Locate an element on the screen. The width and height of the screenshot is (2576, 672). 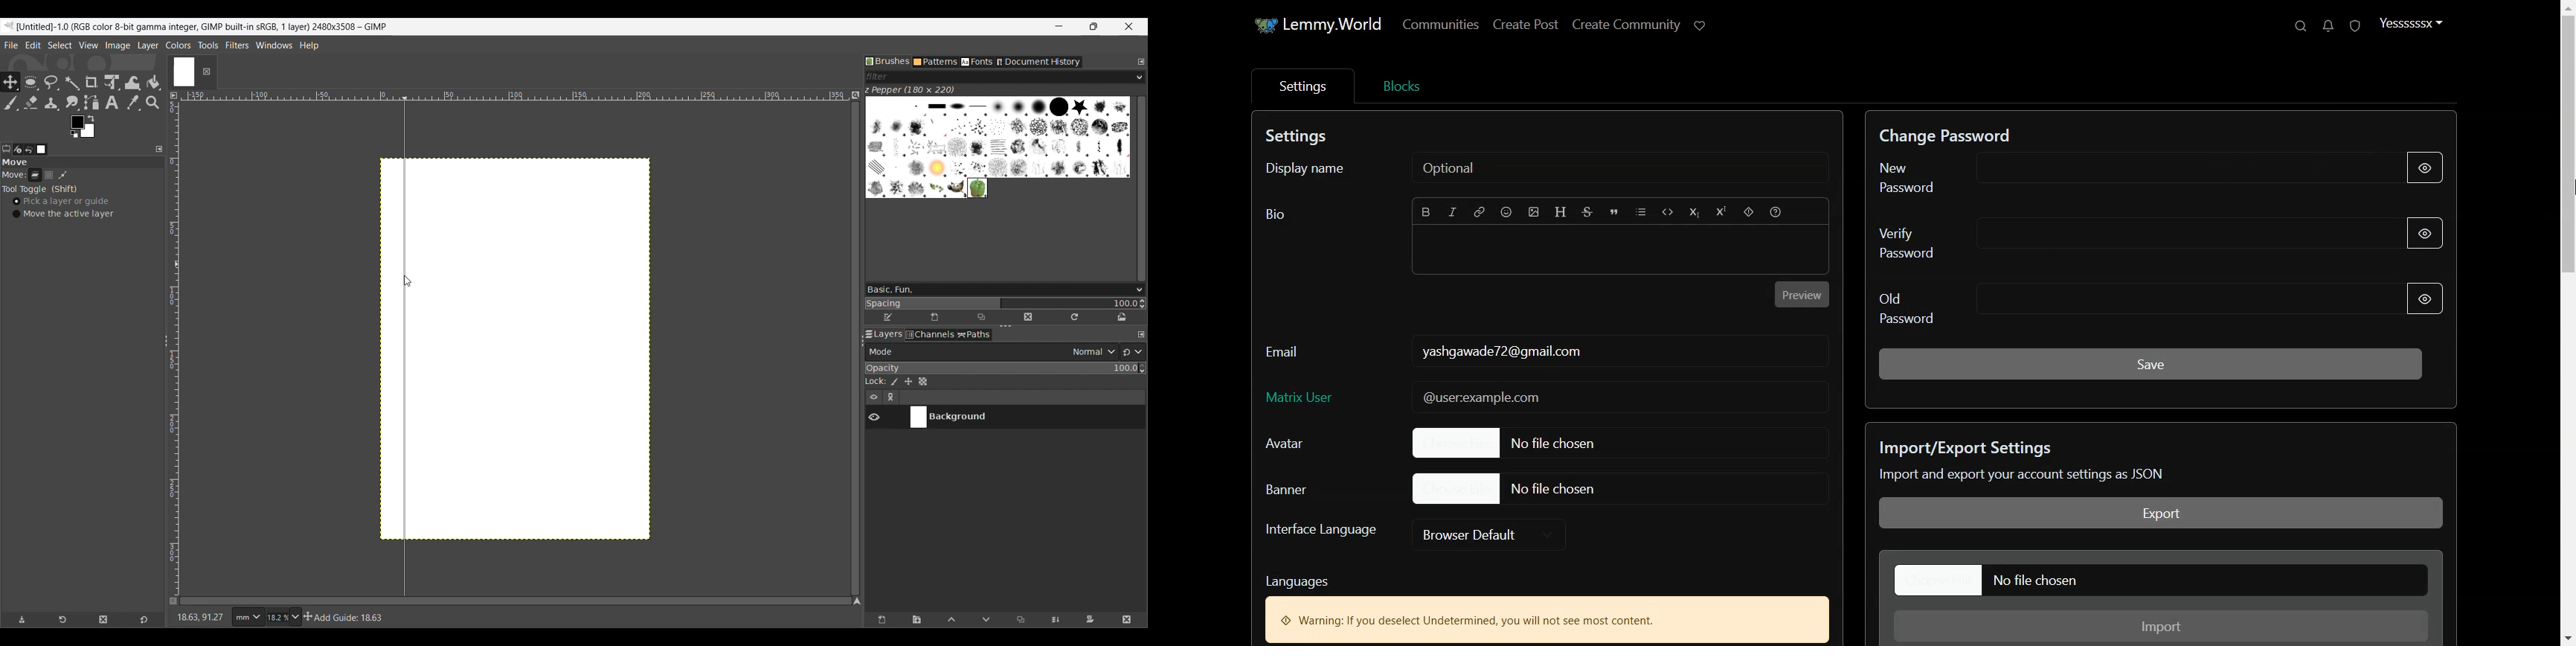
Create a new layer group is located at coordinates (918, 620).